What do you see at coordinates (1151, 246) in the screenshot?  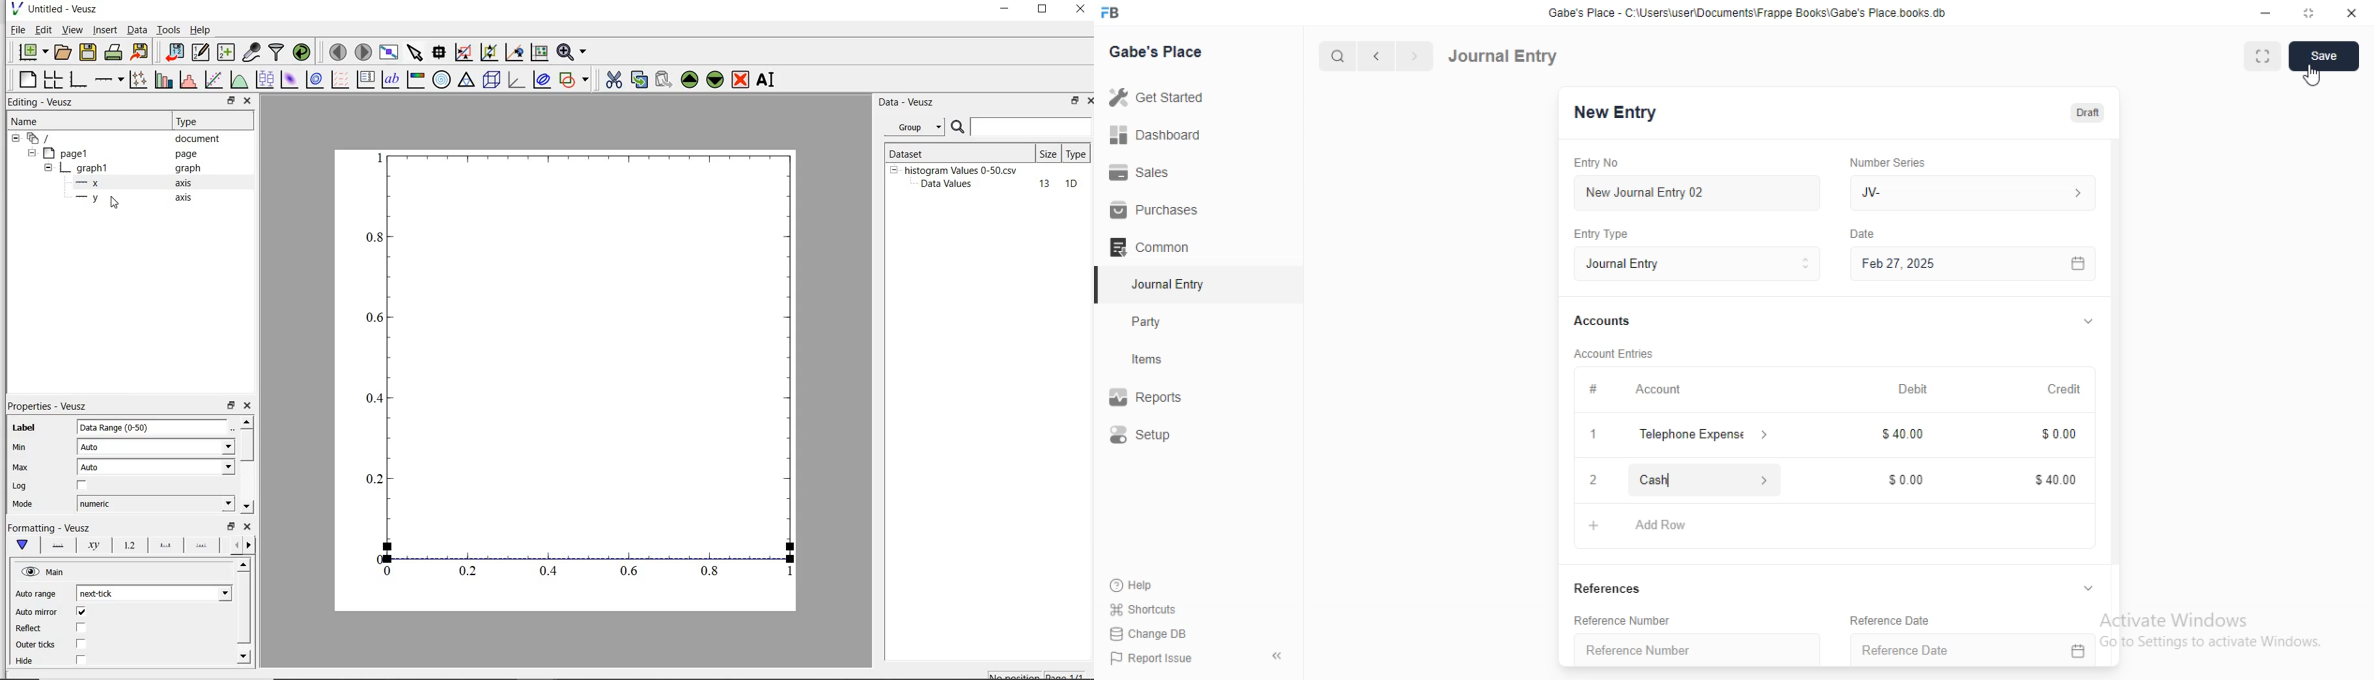 I see `‘Common` at bounding box center [1151, 246].